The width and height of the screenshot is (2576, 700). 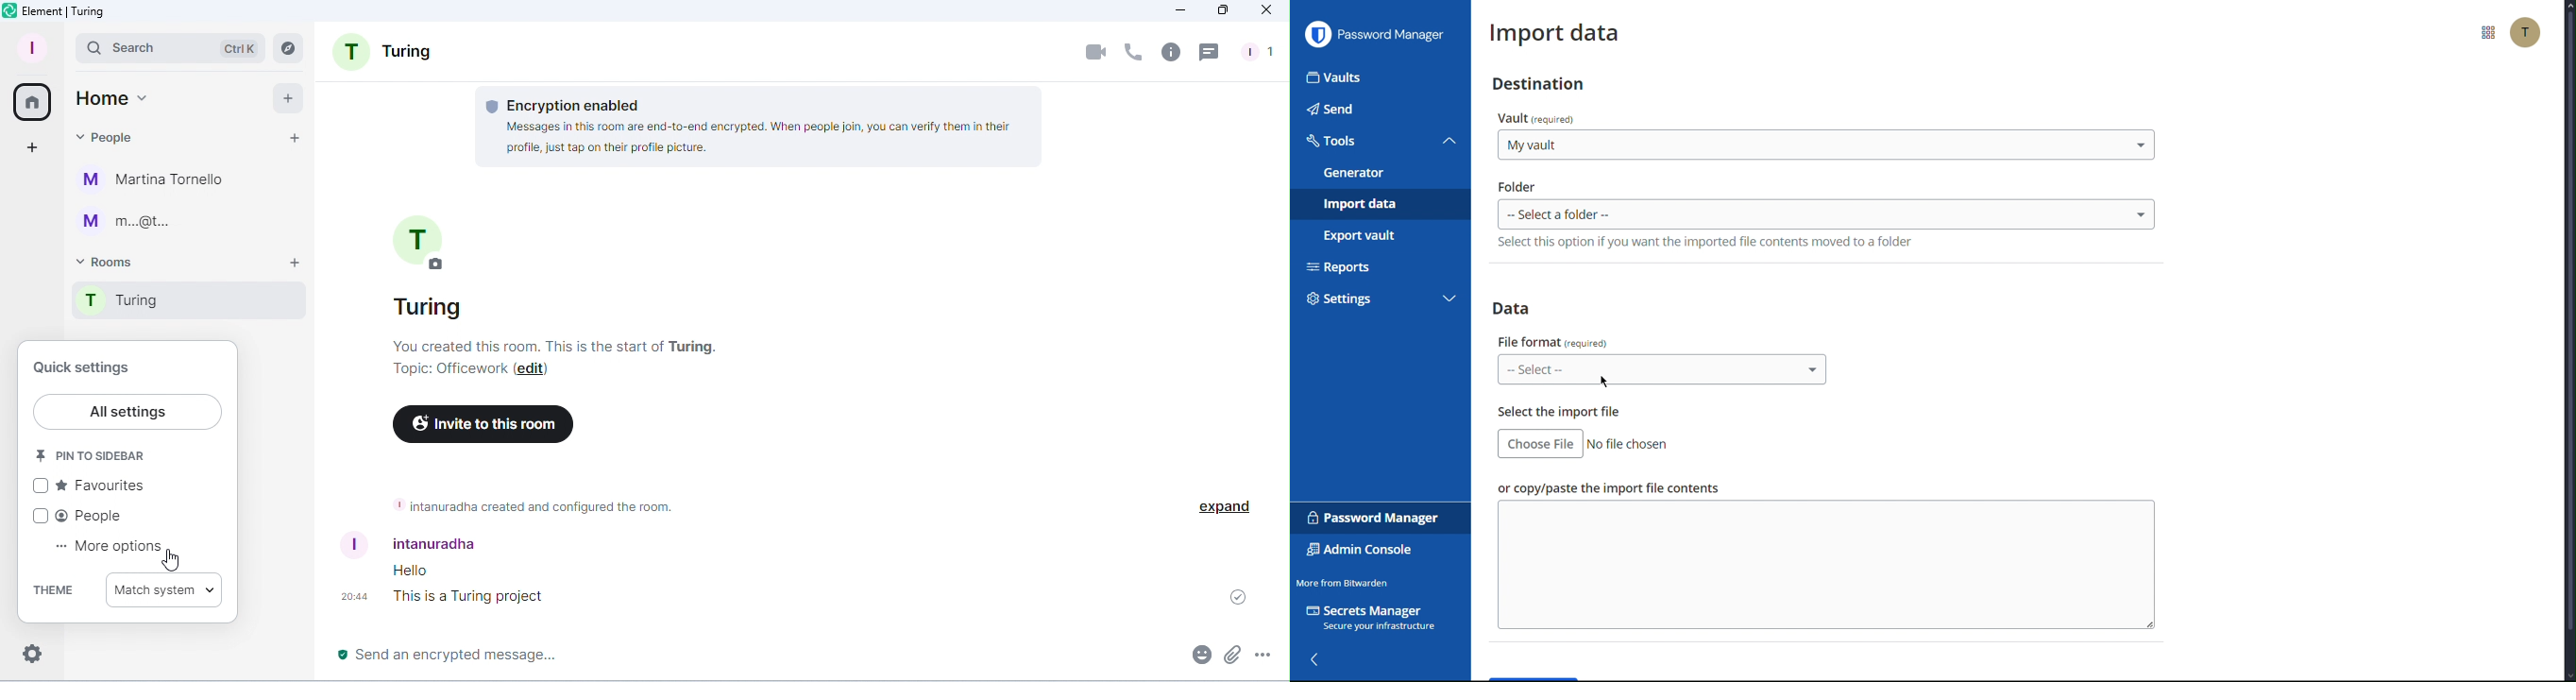 I want to click on Write message, so click(x=727, y=656).